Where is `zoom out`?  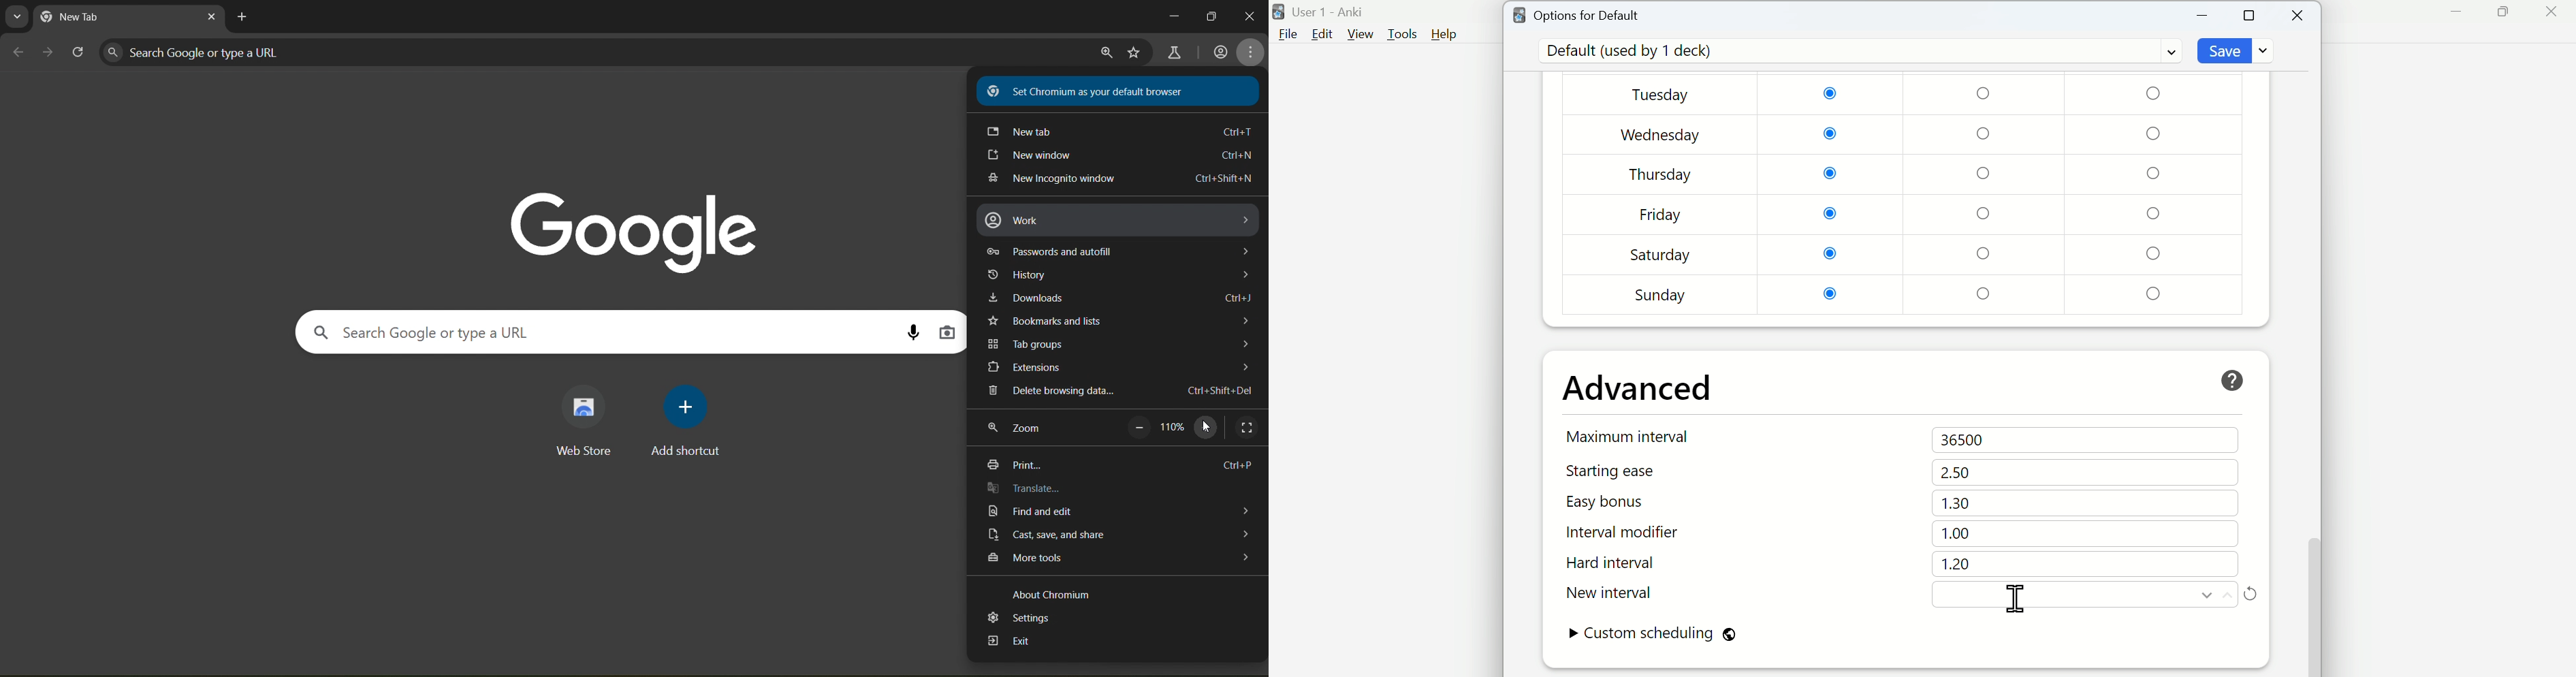 zoom out is located at coordinates (1138, 428).